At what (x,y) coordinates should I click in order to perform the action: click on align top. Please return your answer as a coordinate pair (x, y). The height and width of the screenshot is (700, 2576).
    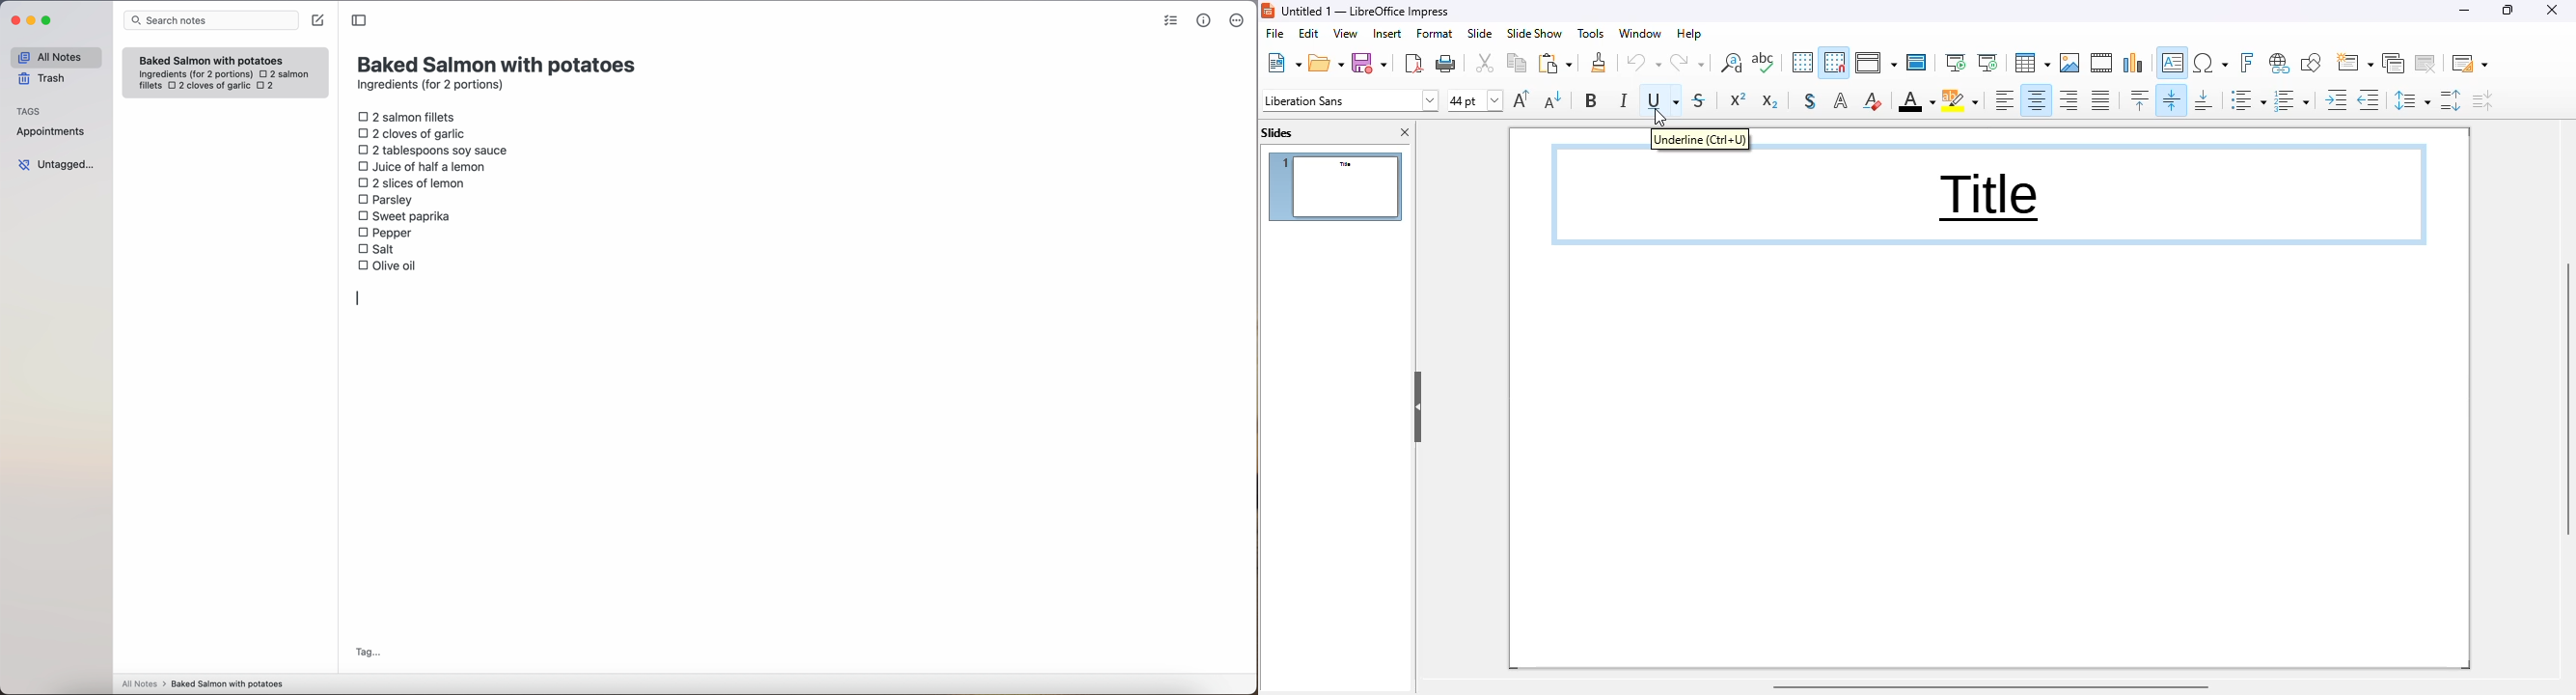
    Looking at the image, I should click on (2140, 98).